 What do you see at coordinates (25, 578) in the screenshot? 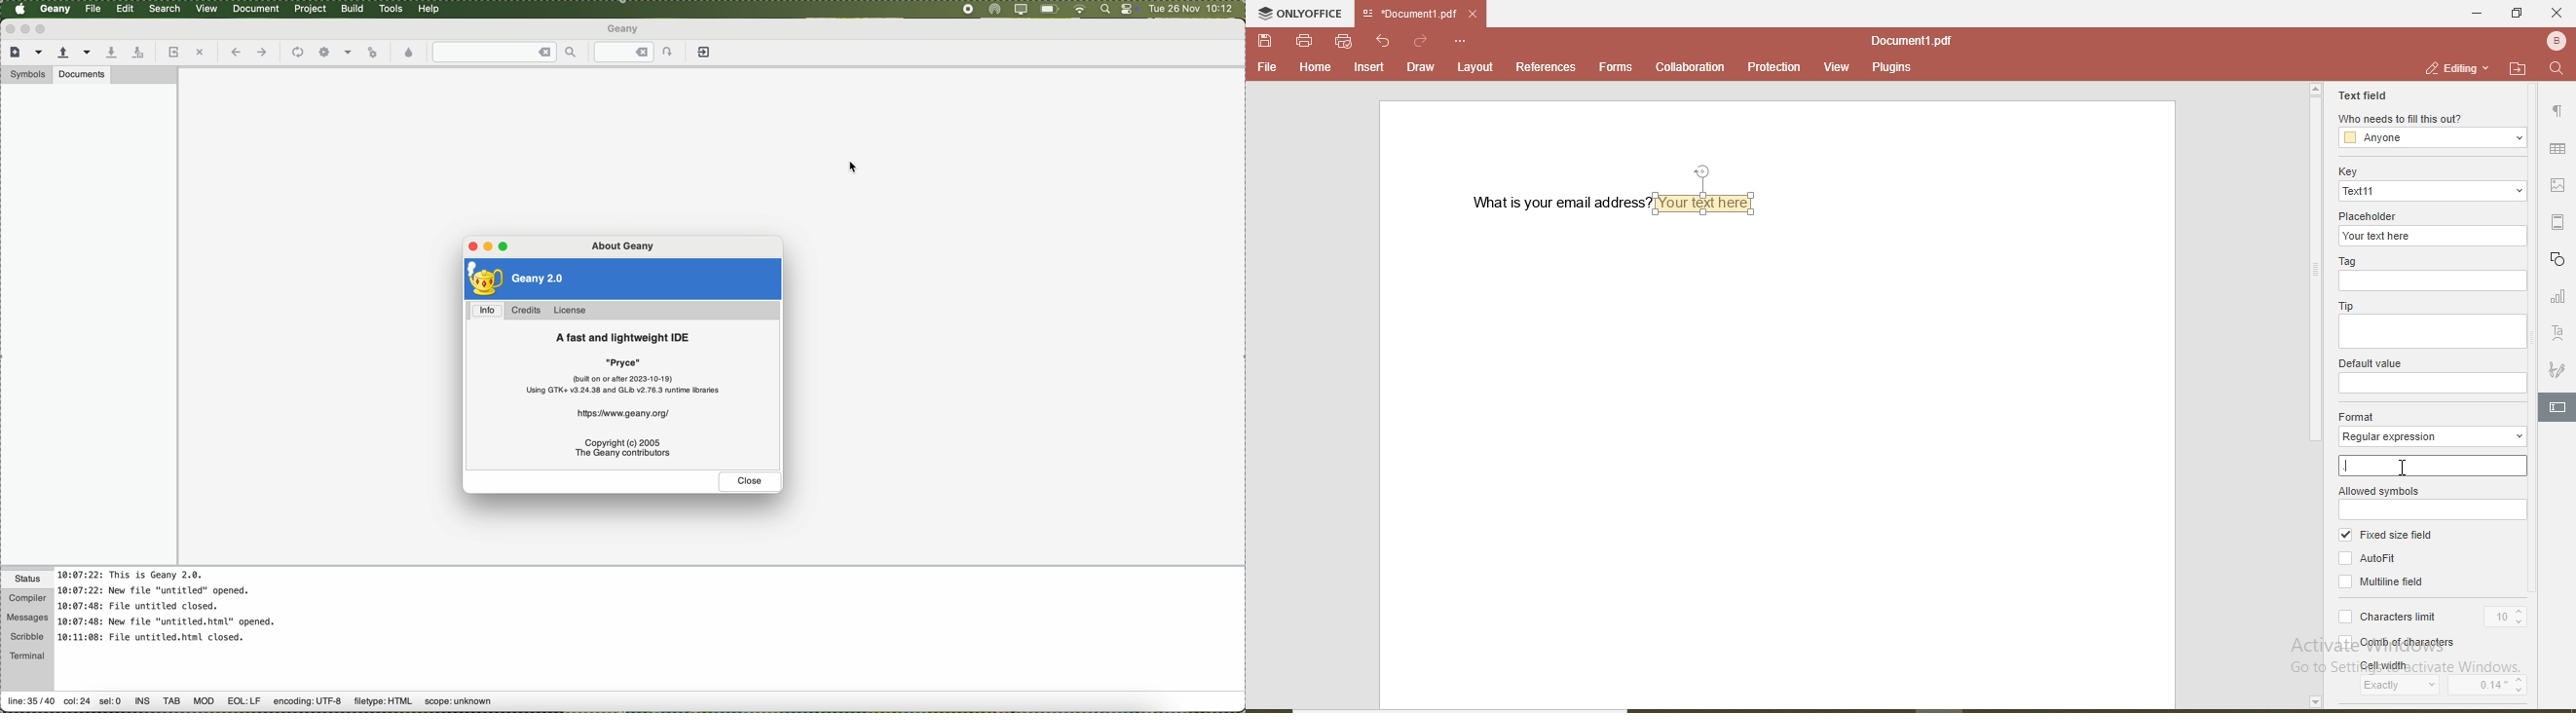
I see `status` at bounding box center [25, 578].